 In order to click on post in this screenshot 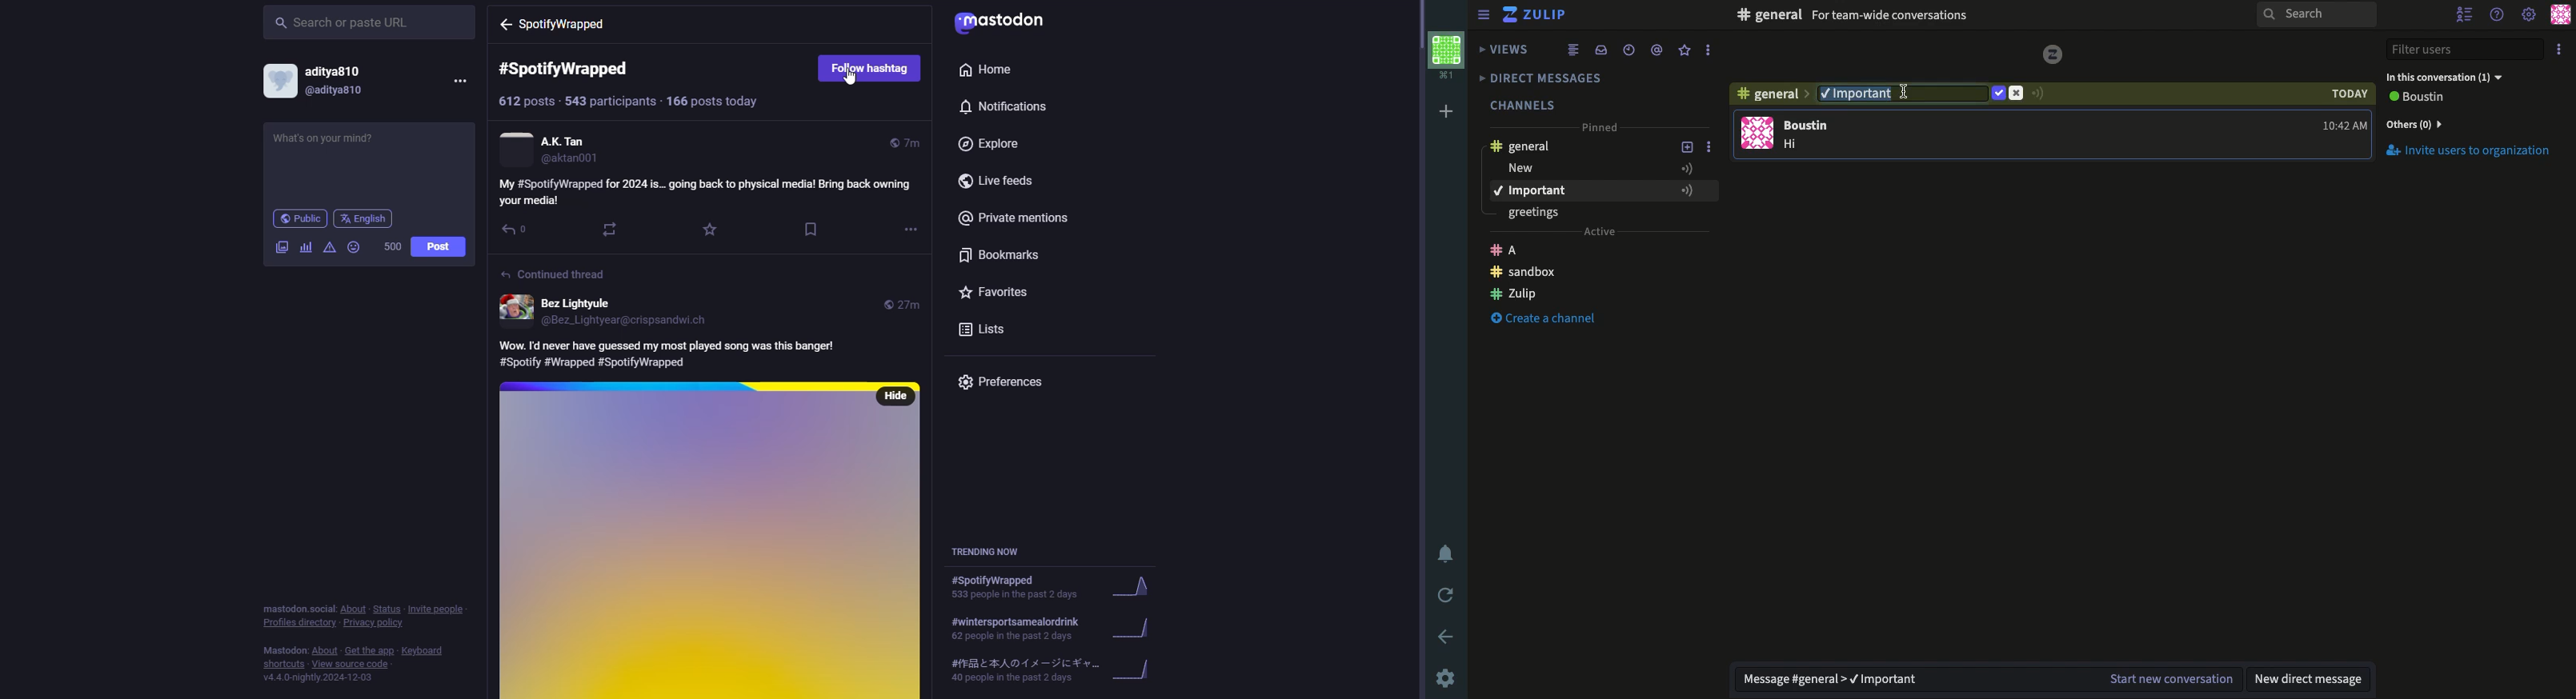, I will do `click(693, 546)`.